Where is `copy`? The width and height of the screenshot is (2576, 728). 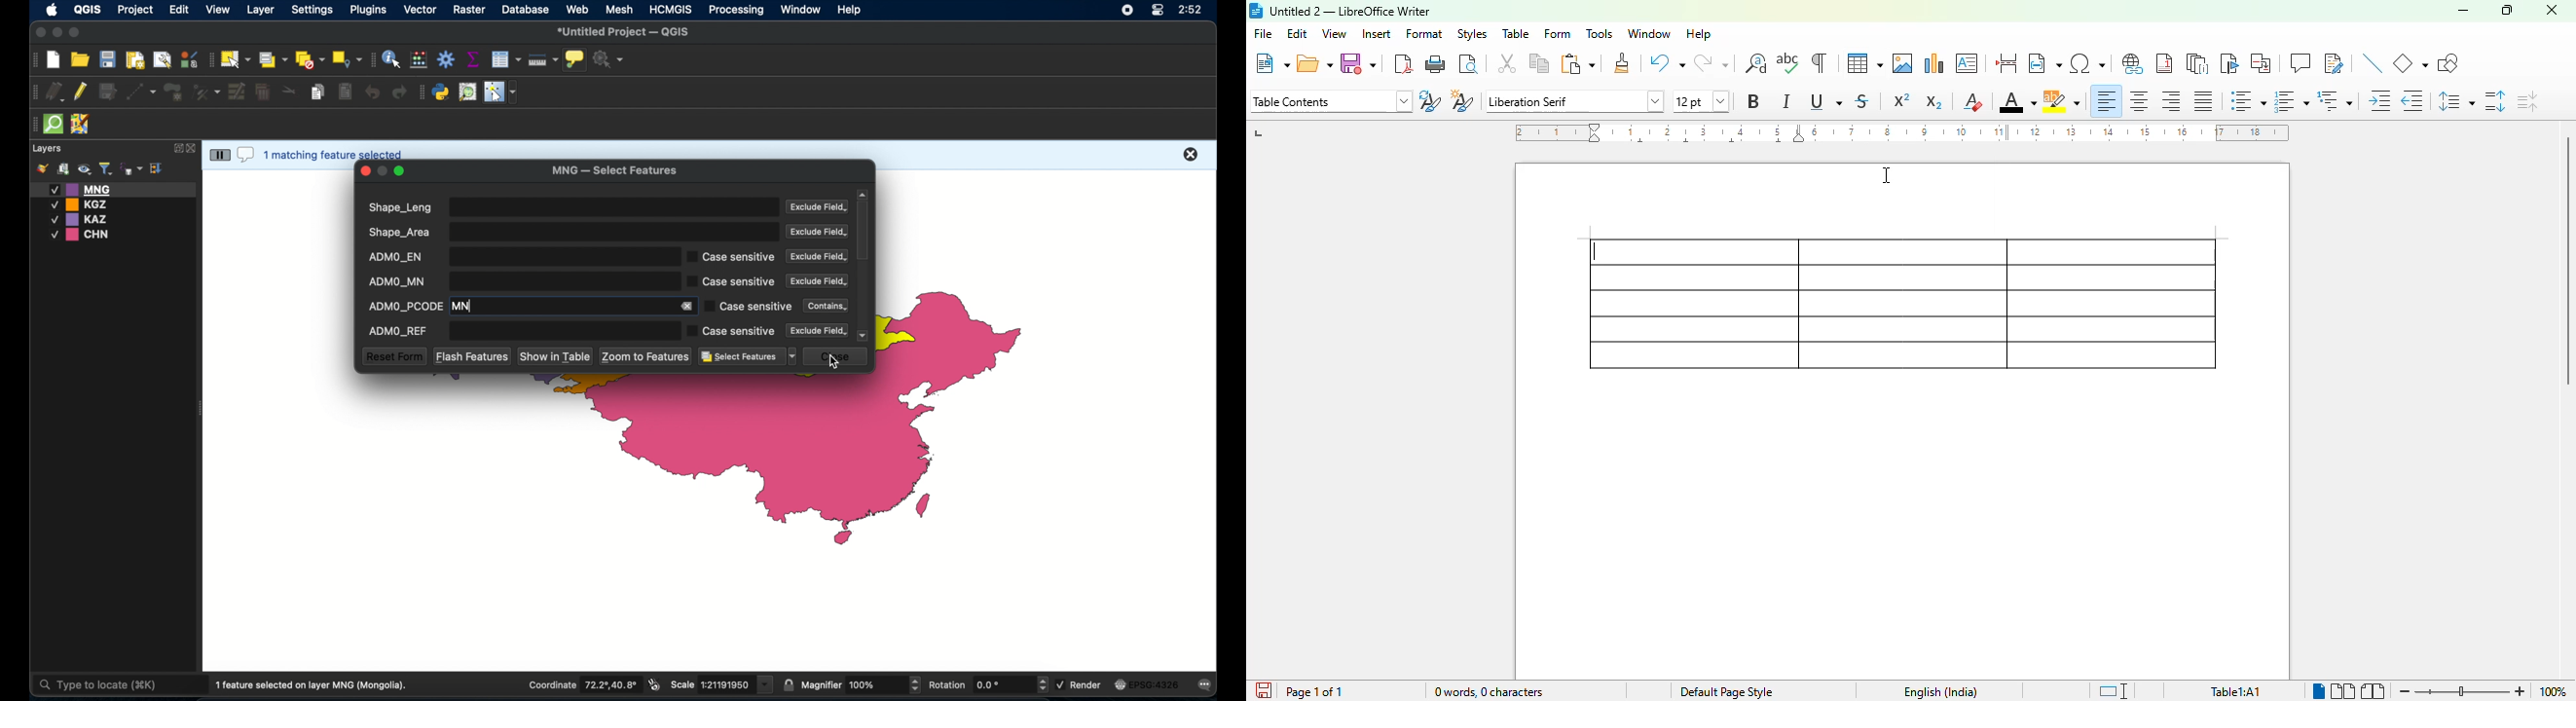 copy is located at coordinates (1539, 63).